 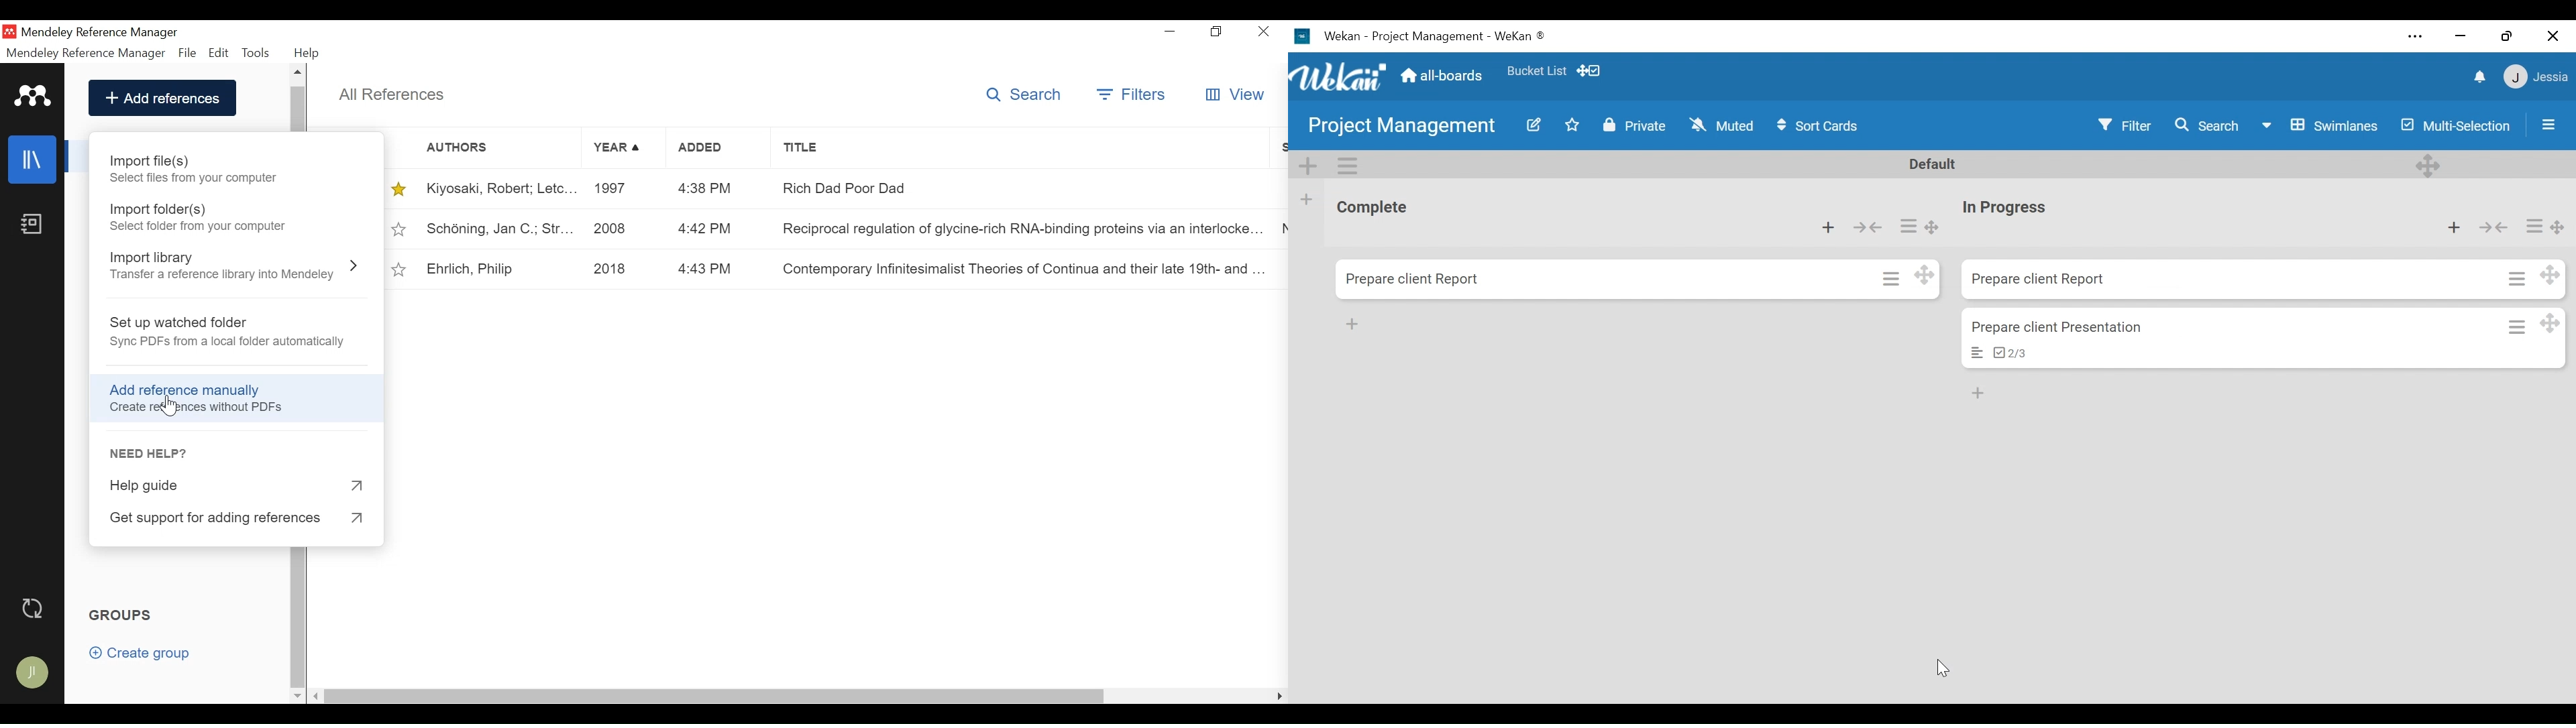 What do you see at coordinates (34, 607) in the screenshot?
I see `Sync` at bounding box center [34, 607].